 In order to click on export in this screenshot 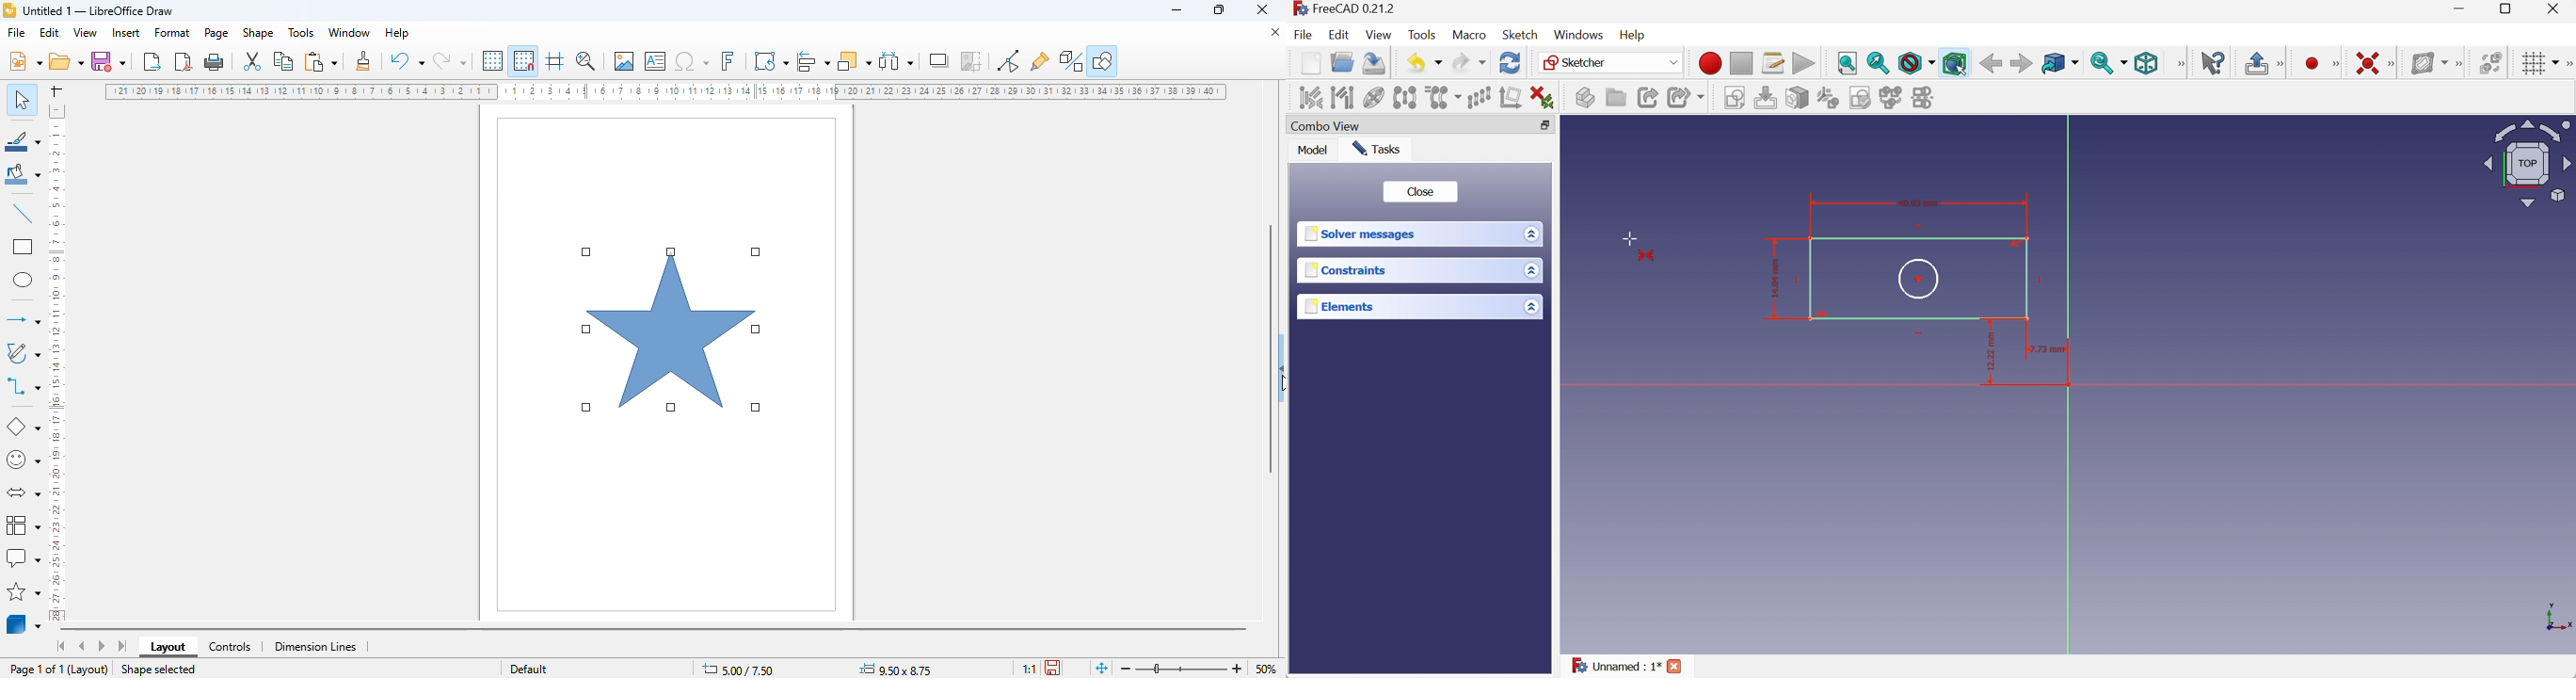, I will do `click(153, 62)`.